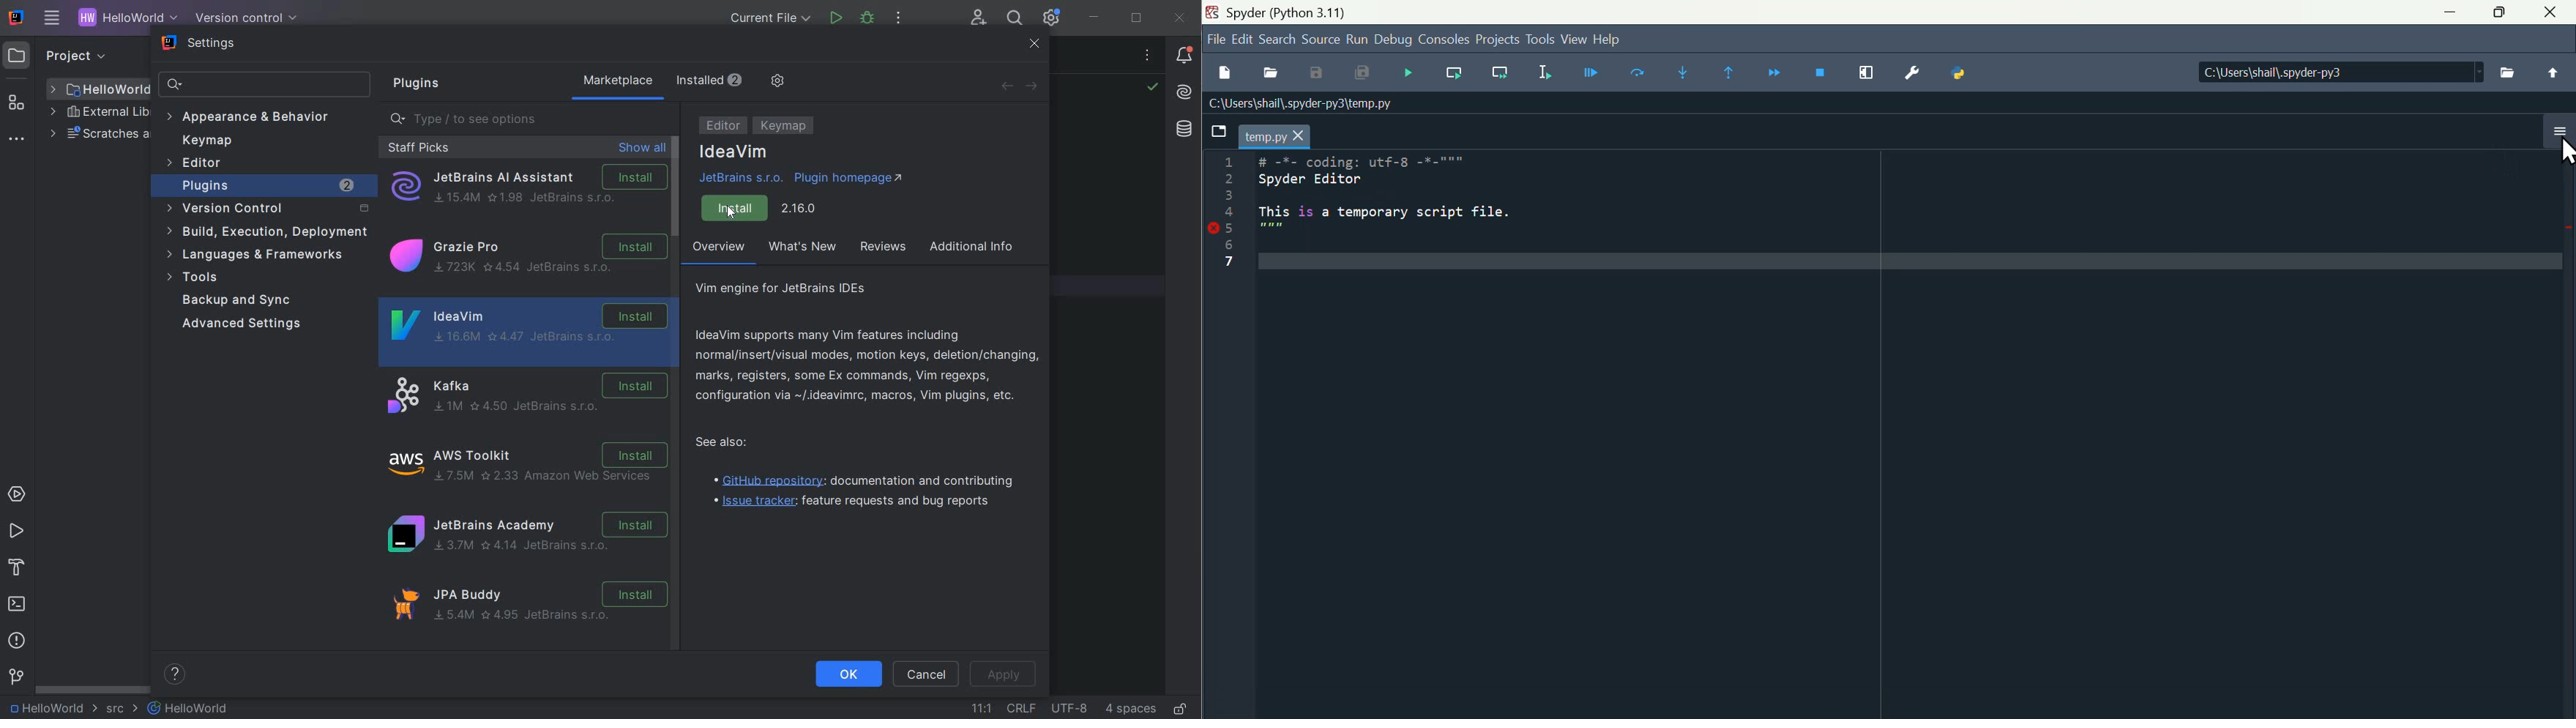  Describe the element at coordinates (1397, 42) in the screenshot. I see `Debug` at that location.